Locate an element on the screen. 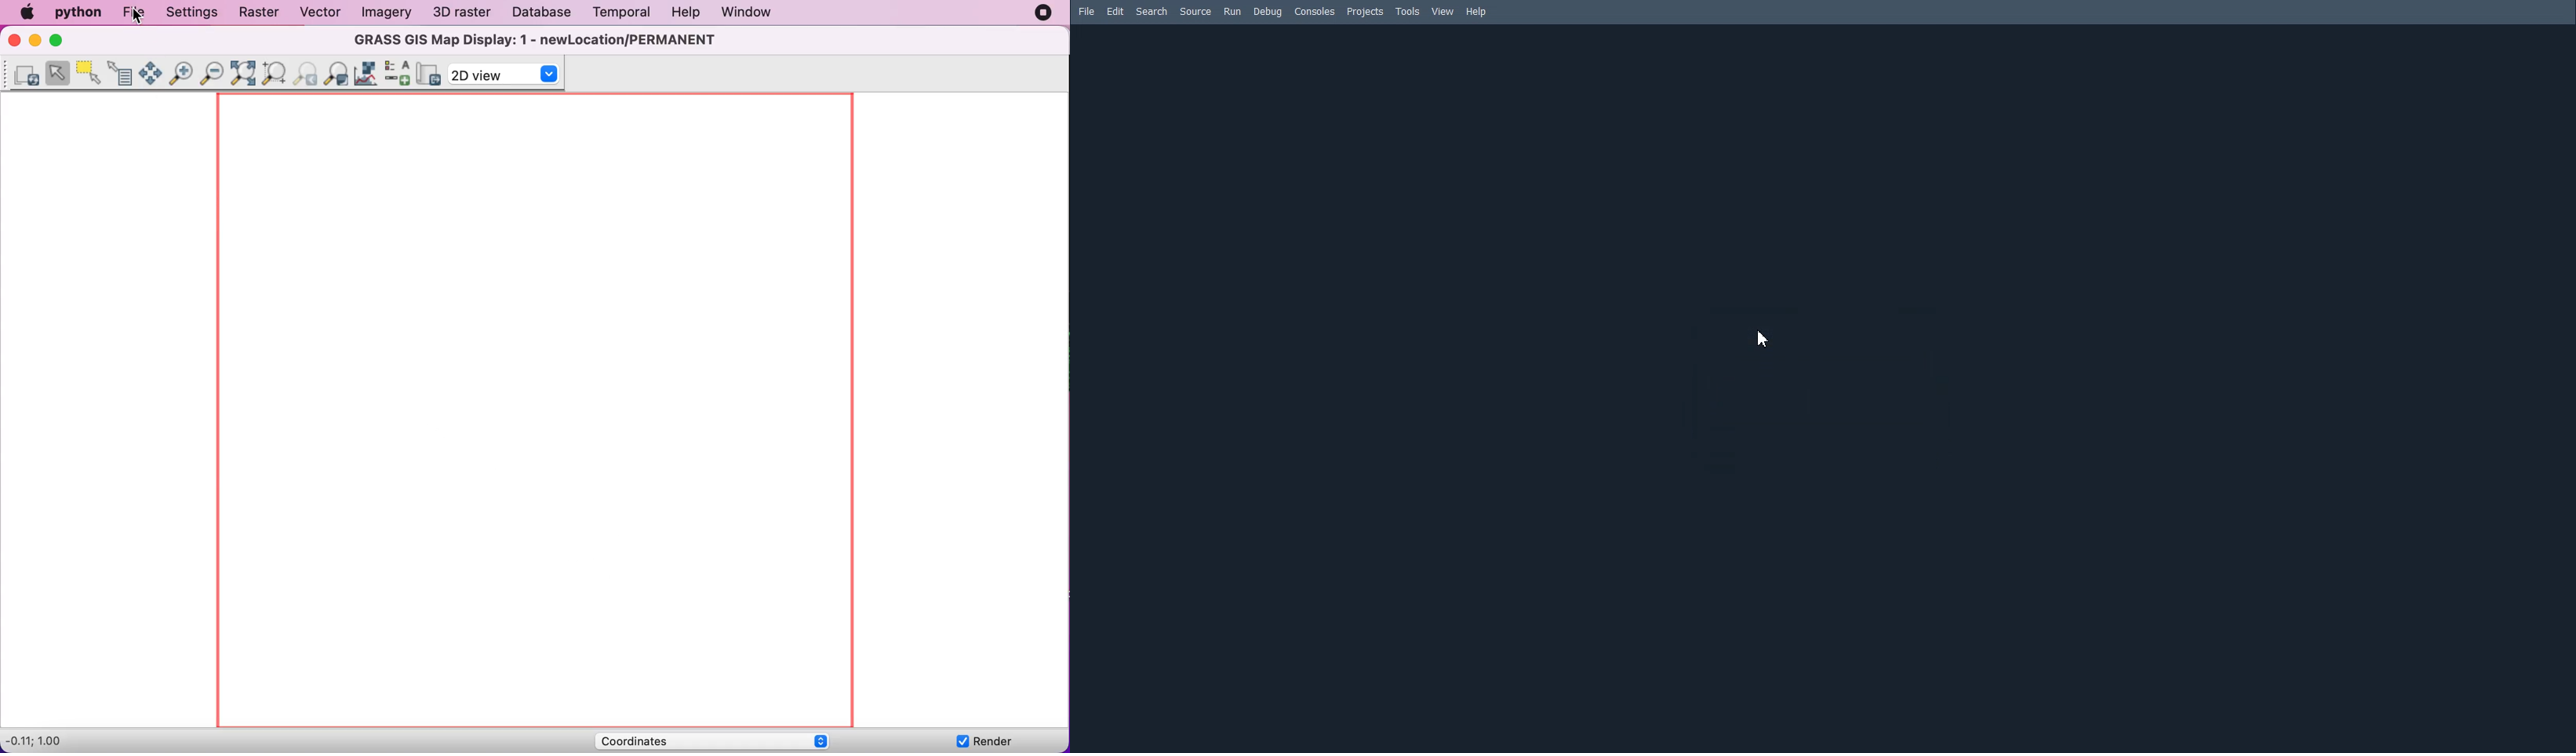 This screenshot has width=2576, height=756. Projects is located at coordinates (1365, 12).